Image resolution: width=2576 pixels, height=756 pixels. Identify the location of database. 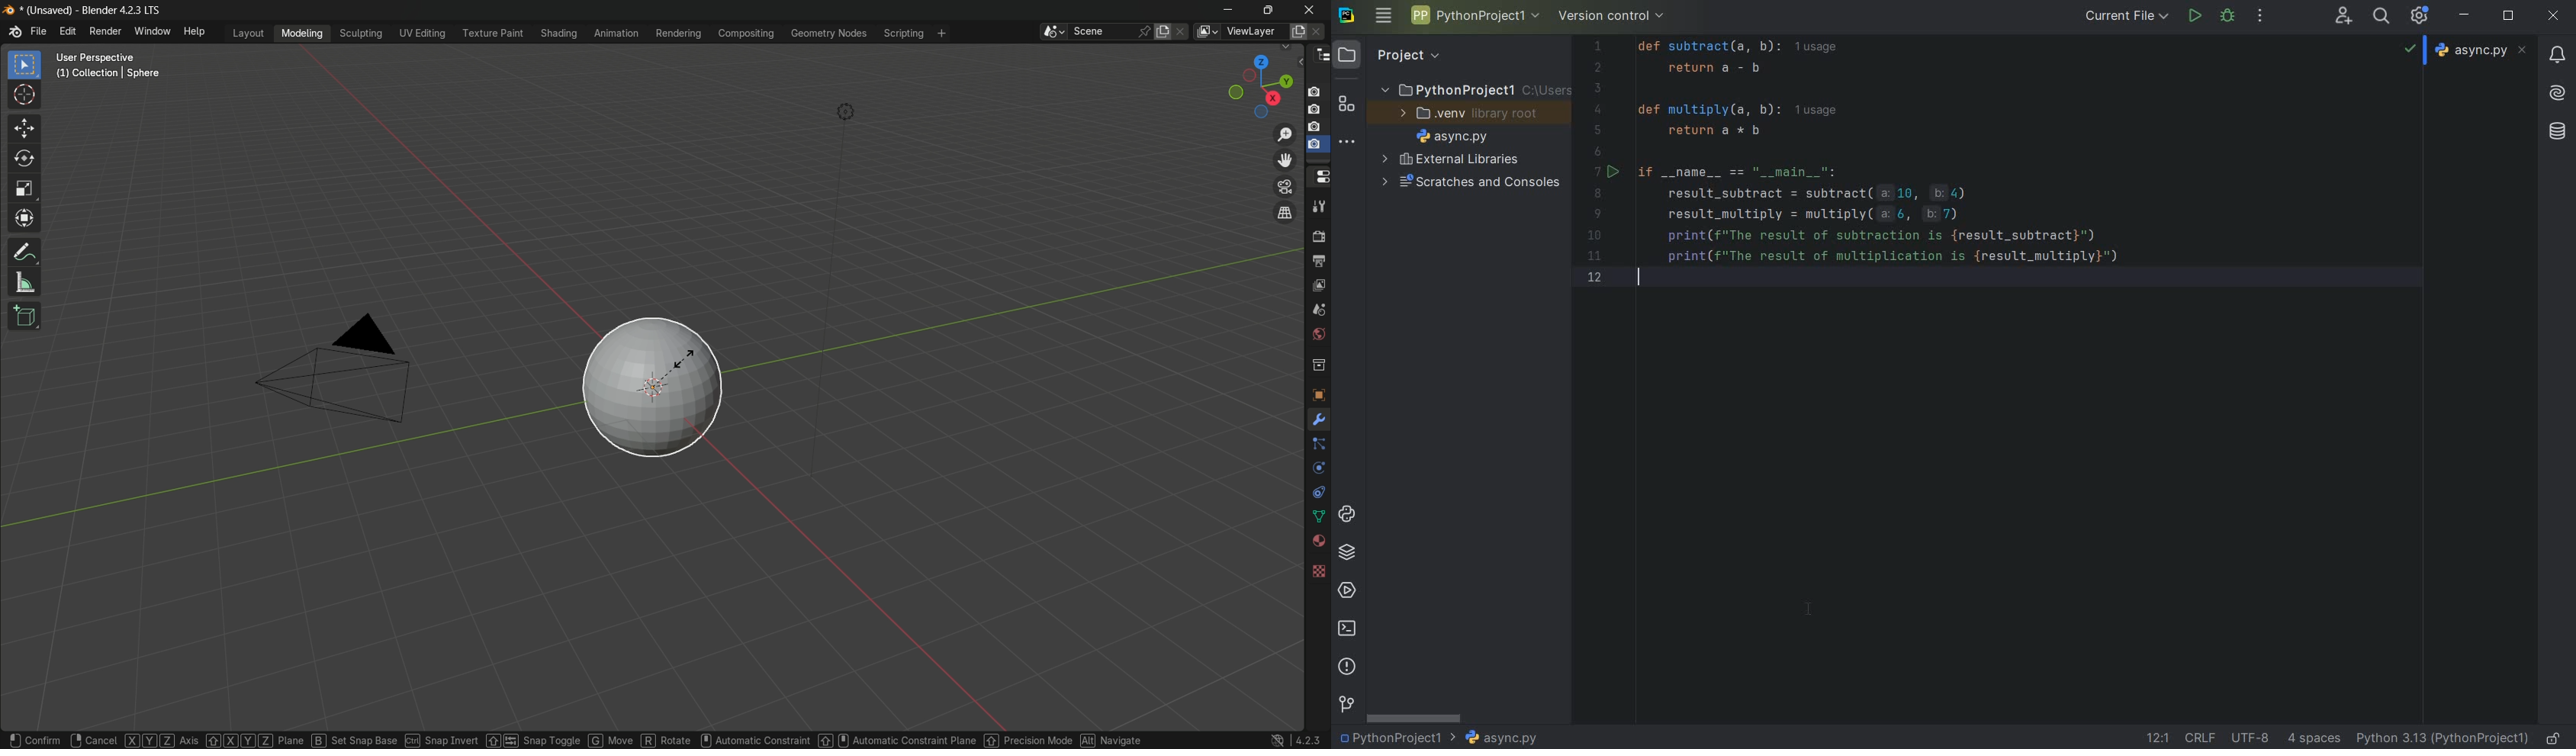
(2555, 130).